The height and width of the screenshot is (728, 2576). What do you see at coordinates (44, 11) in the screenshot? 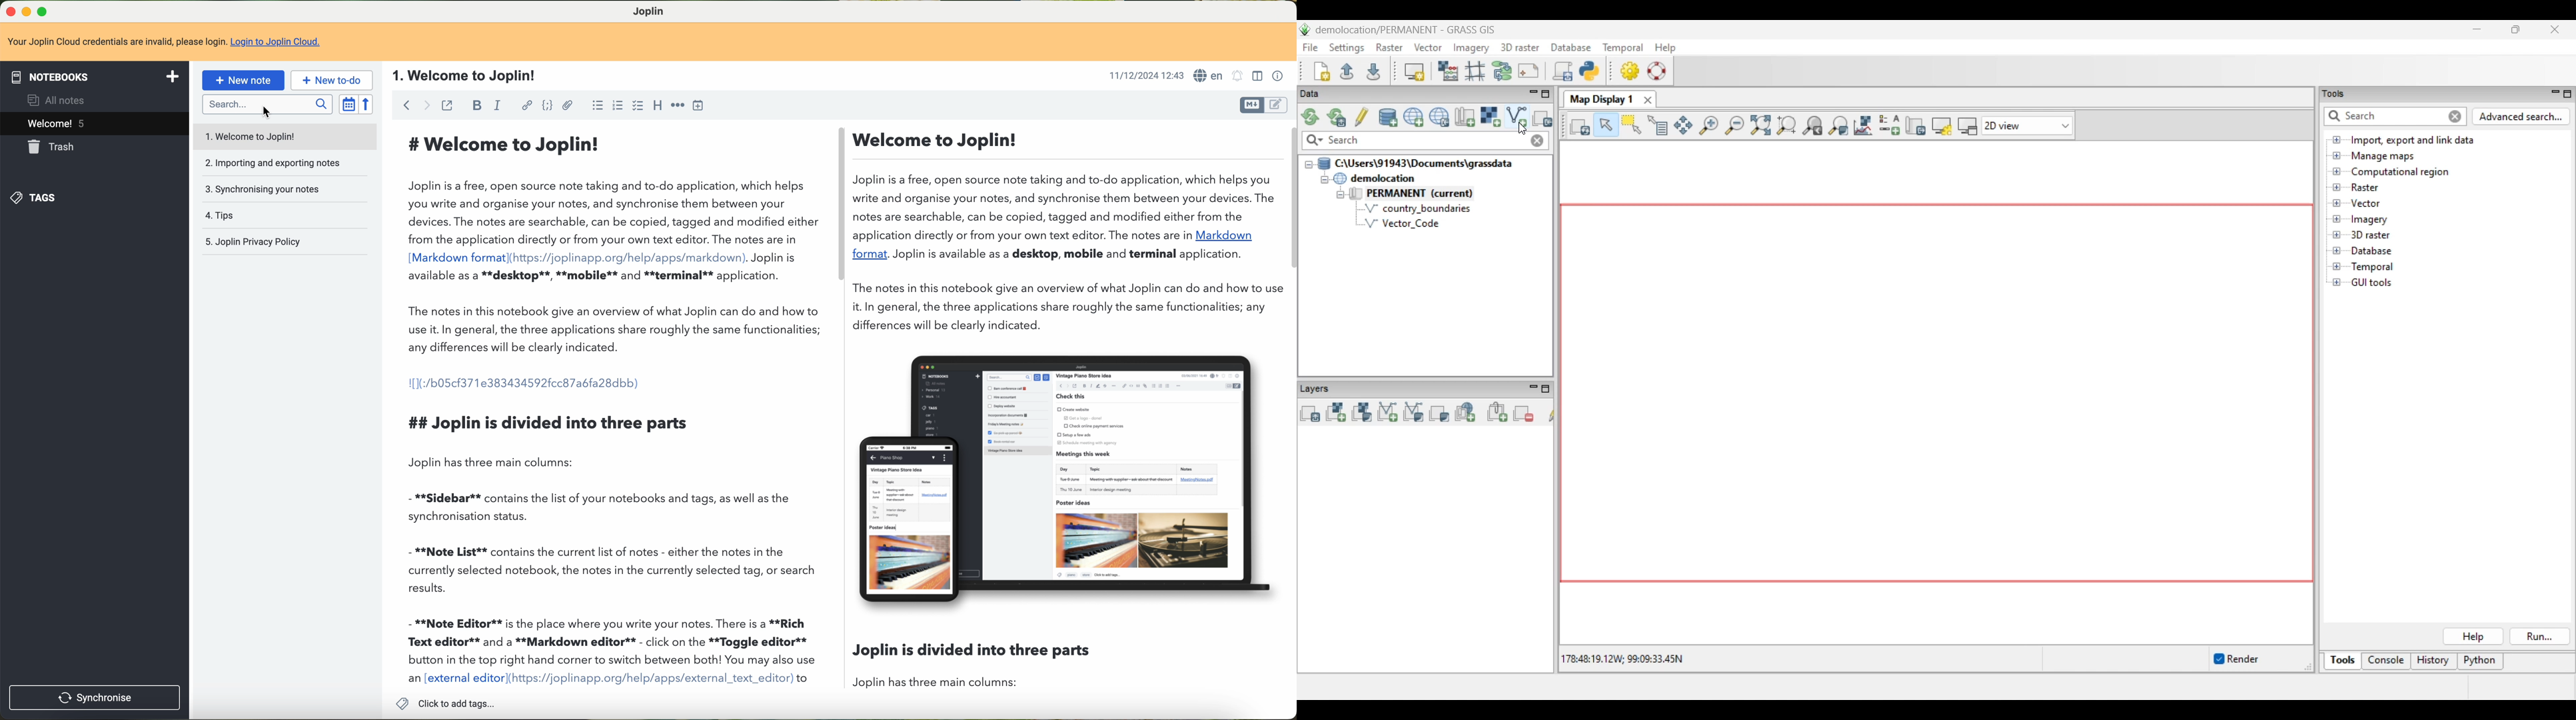
I see `maximize Joplin` at bounding box center [44, 11].